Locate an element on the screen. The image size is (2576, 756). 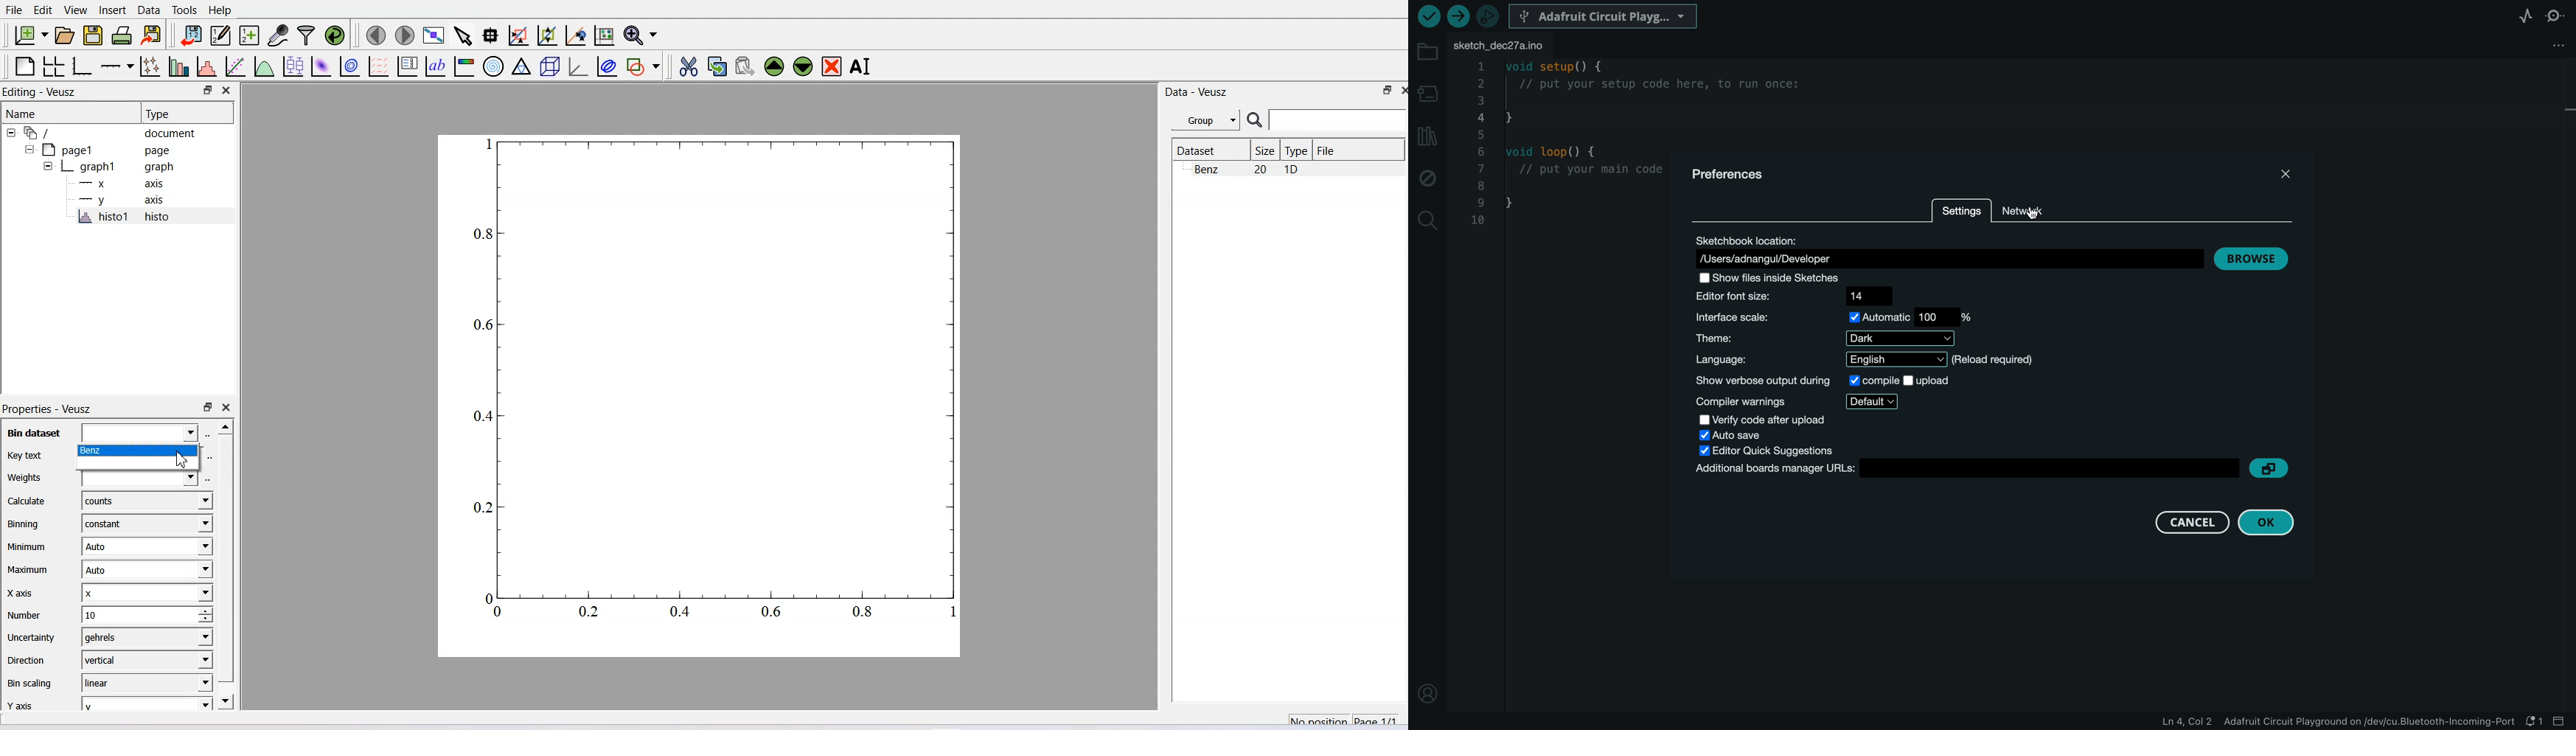
ok is located at coordinates (2269, 522).